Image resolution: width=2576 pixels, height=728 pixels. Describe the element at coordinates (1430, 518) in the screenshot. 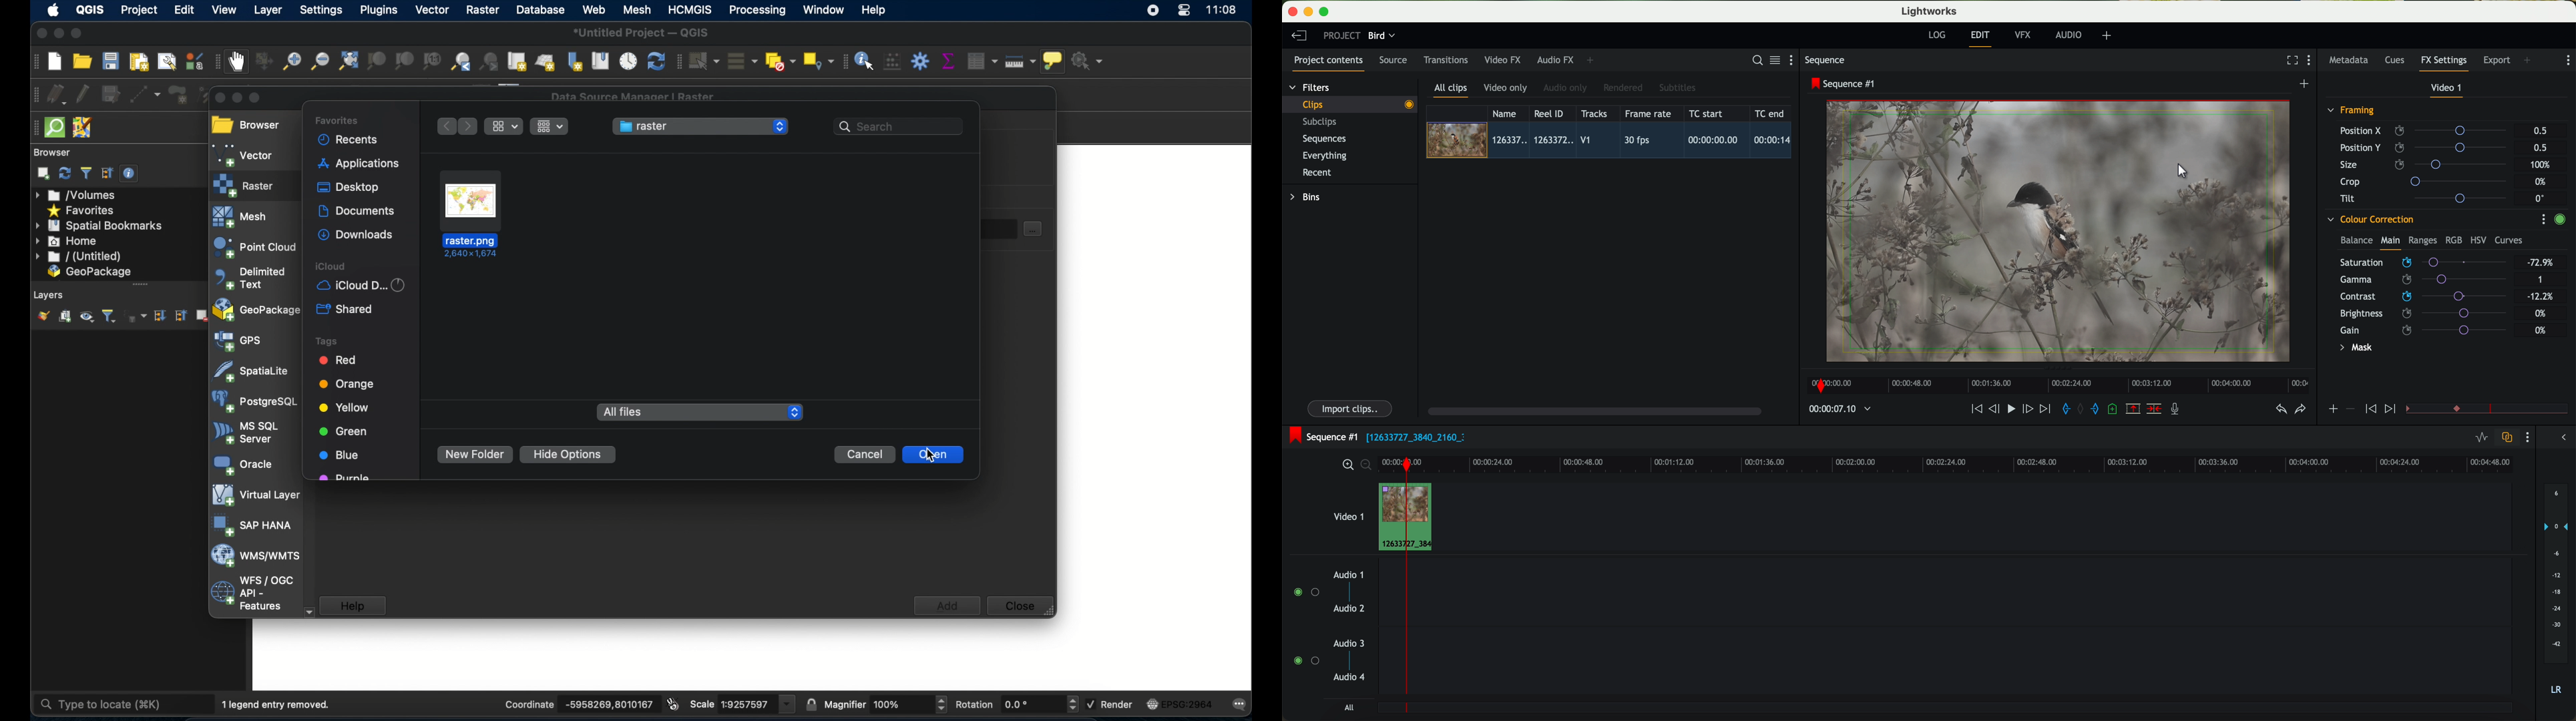

I see `drag video to video track 1` at that location.